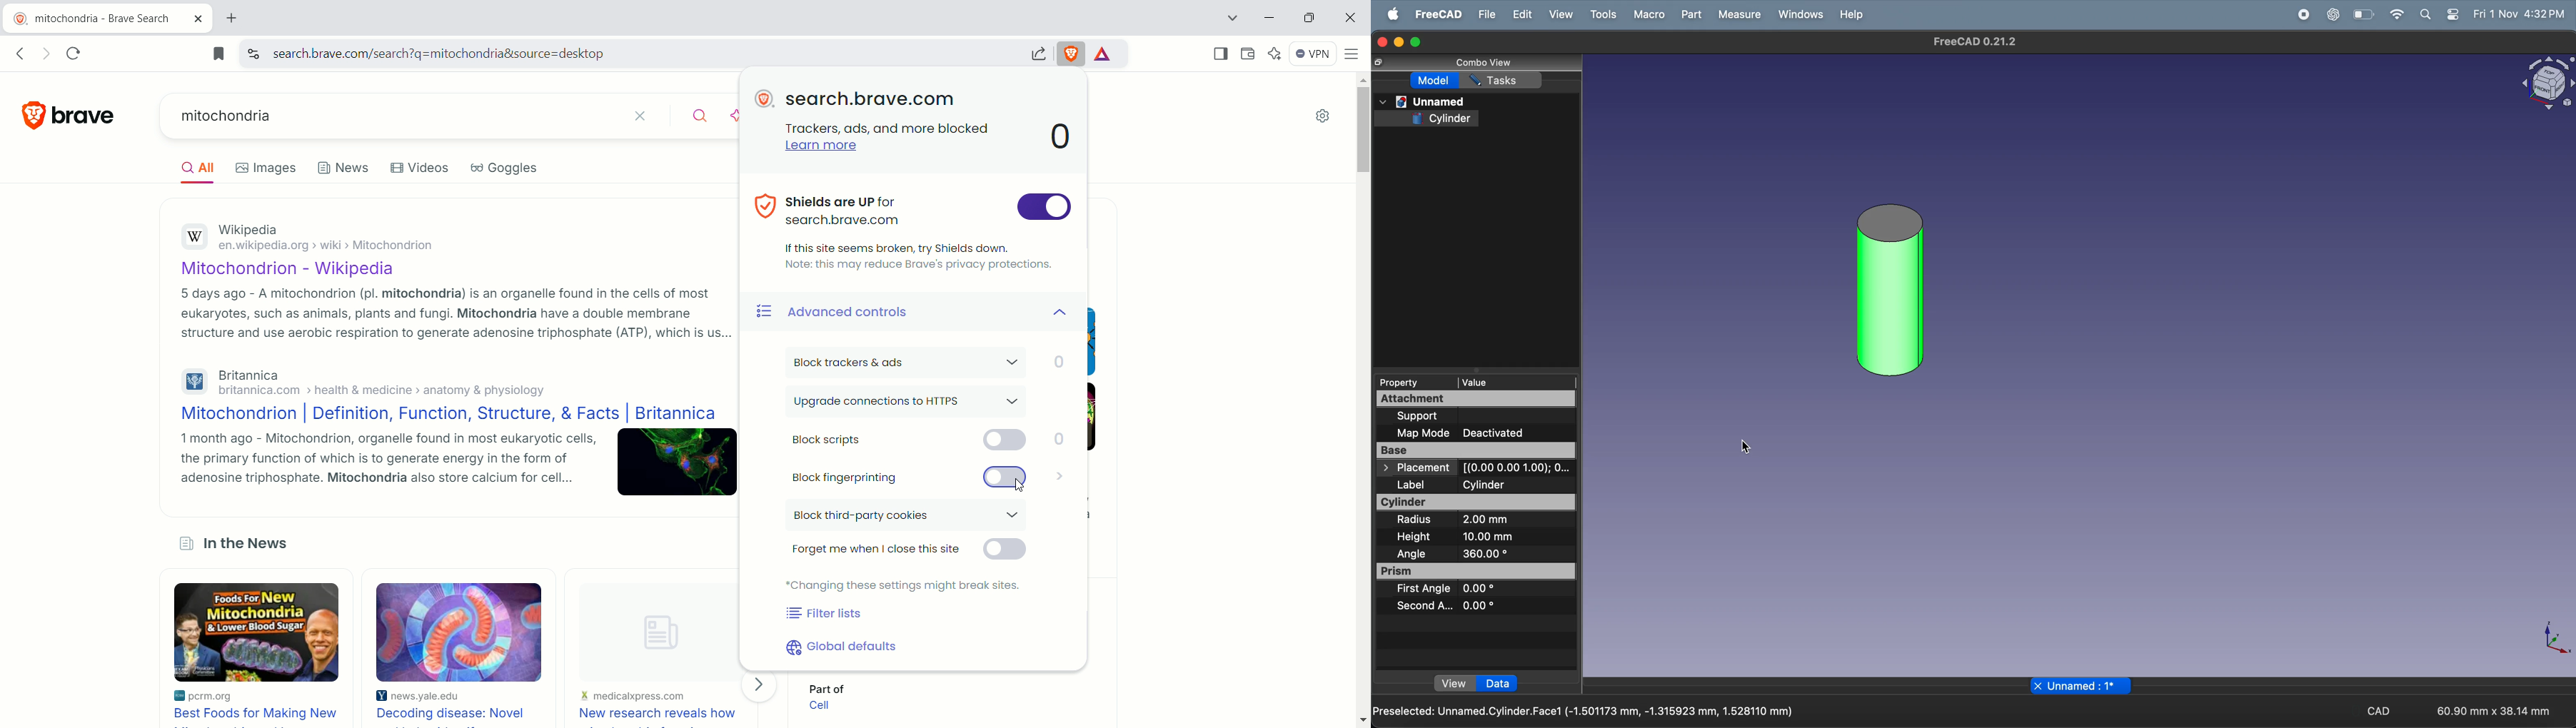  Describe the element at coordinates (1510, 484) in the screenshot. I see `cylinder` at that location.